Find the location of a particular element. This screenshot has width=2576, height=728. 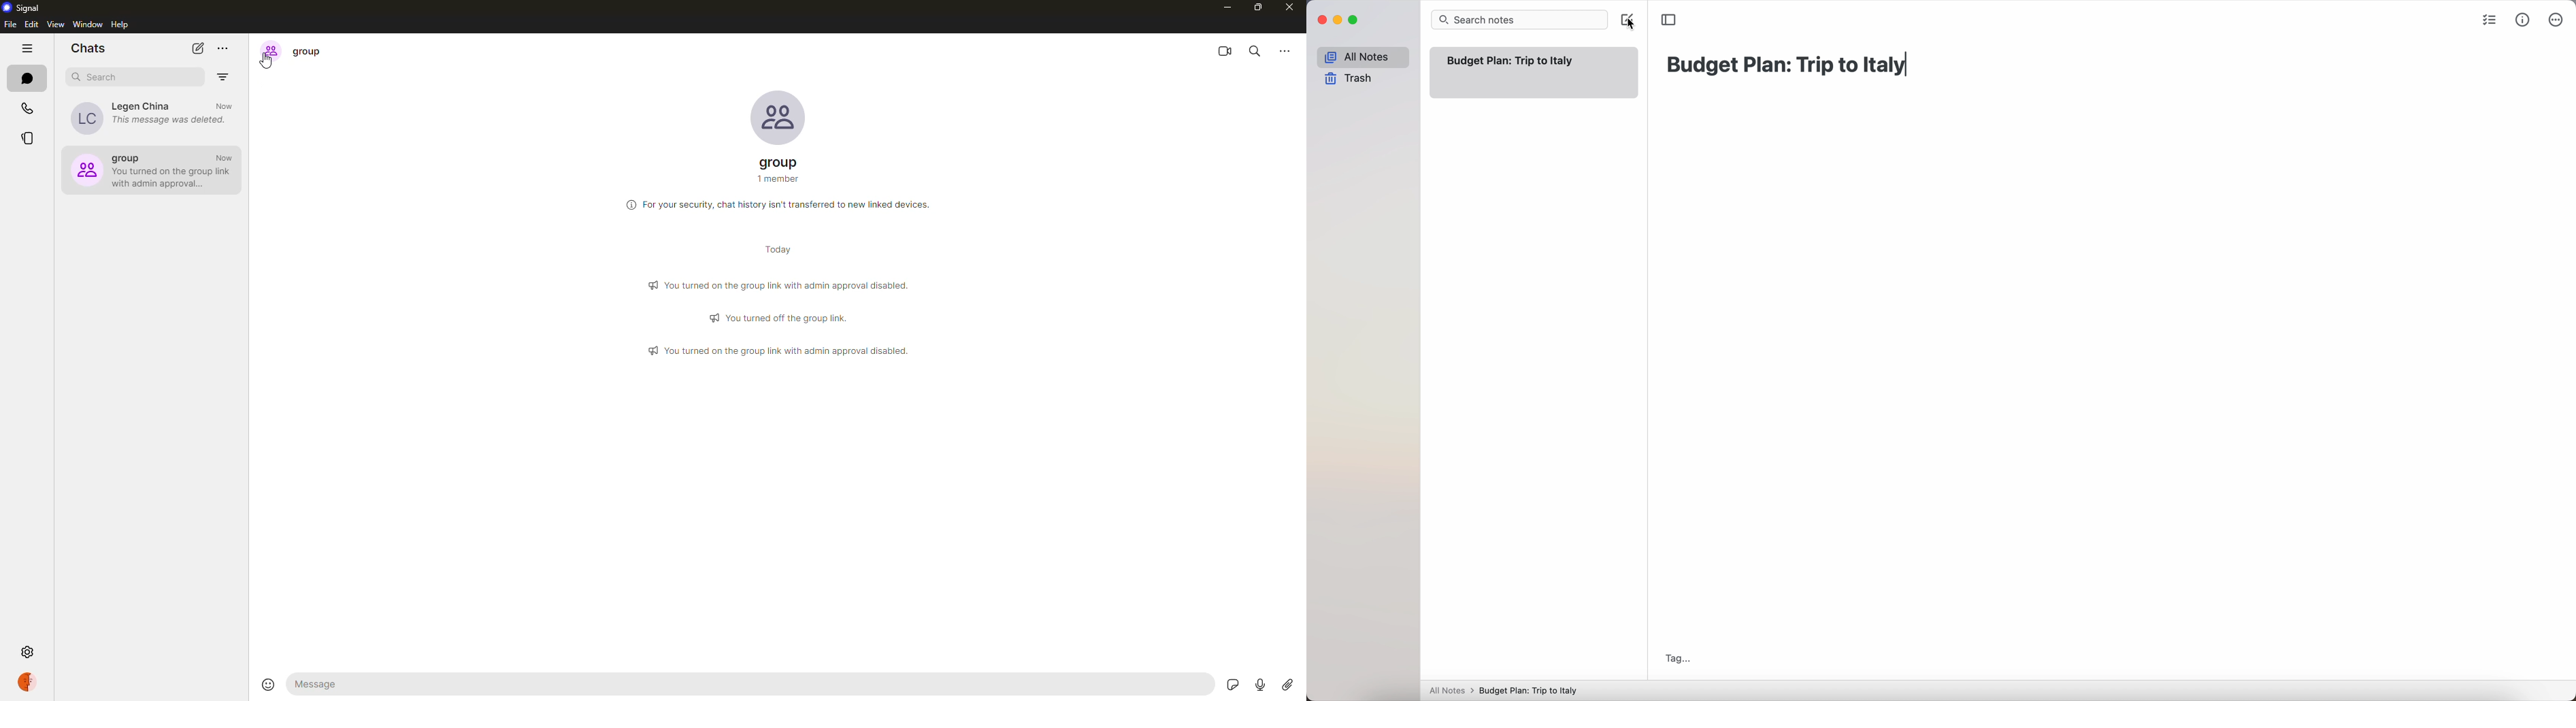

close is located at coordinates (1291, 8).